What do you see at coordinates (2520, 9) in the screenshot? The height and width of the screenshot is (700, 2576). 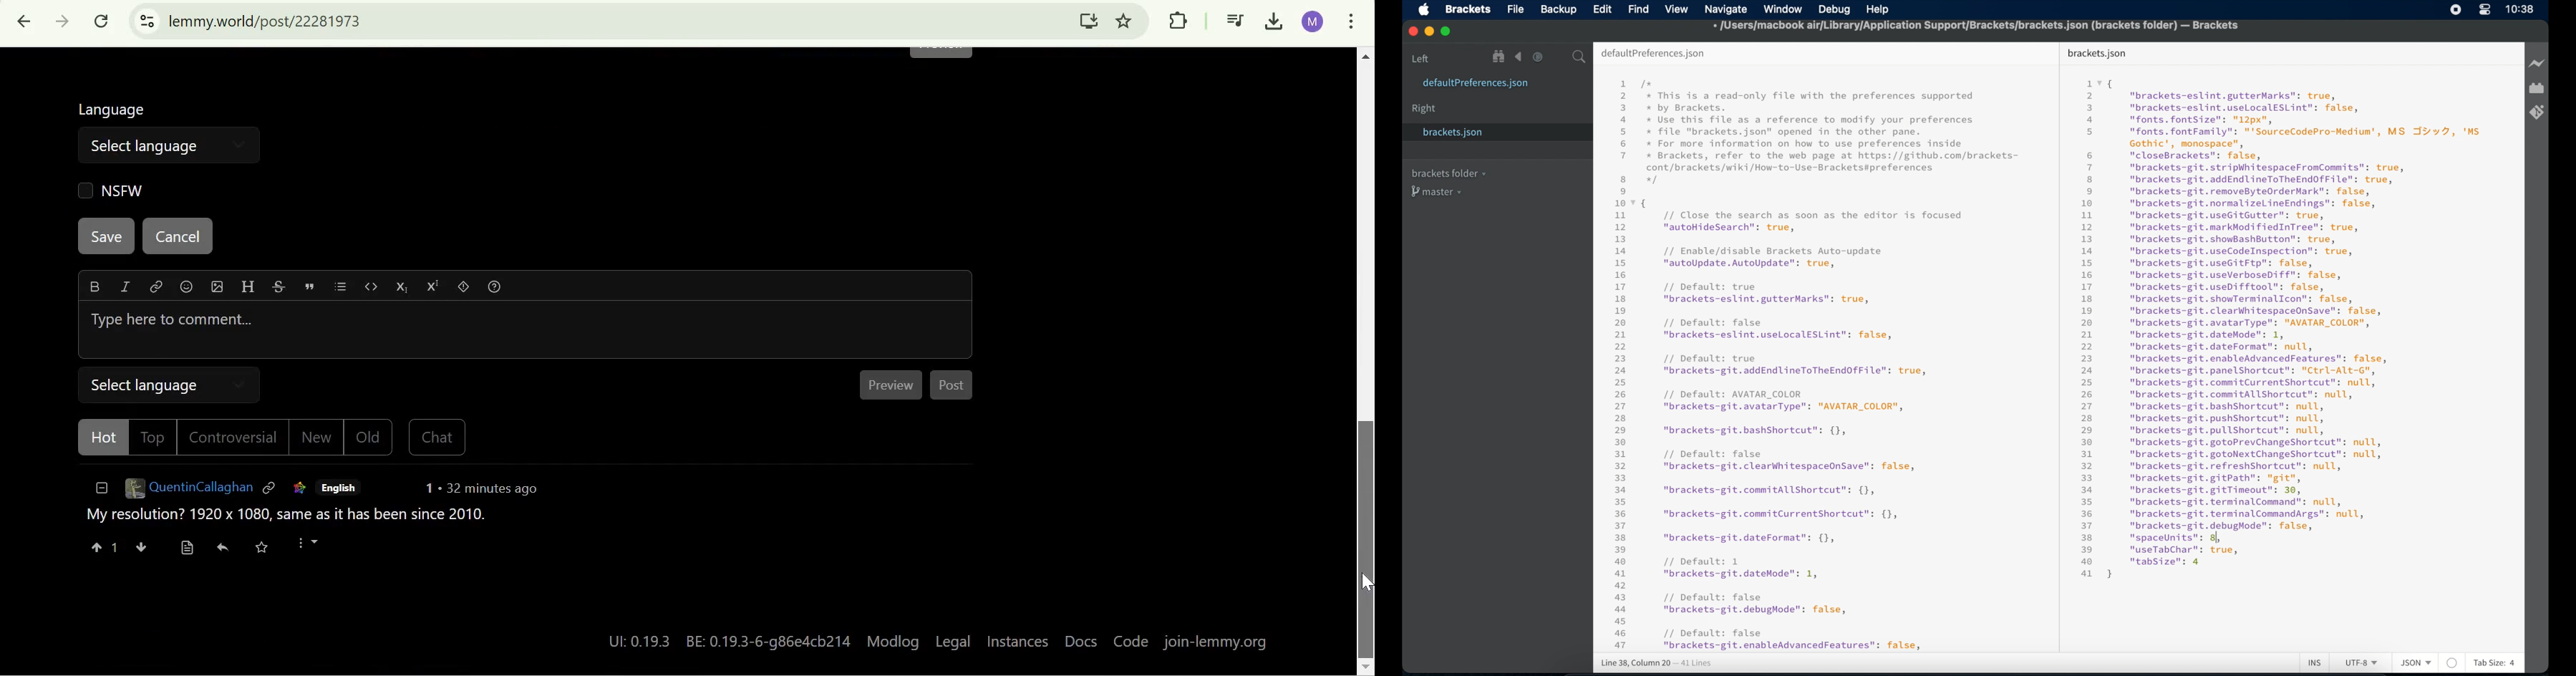 I see `time` at bounding box center [2520, 9].